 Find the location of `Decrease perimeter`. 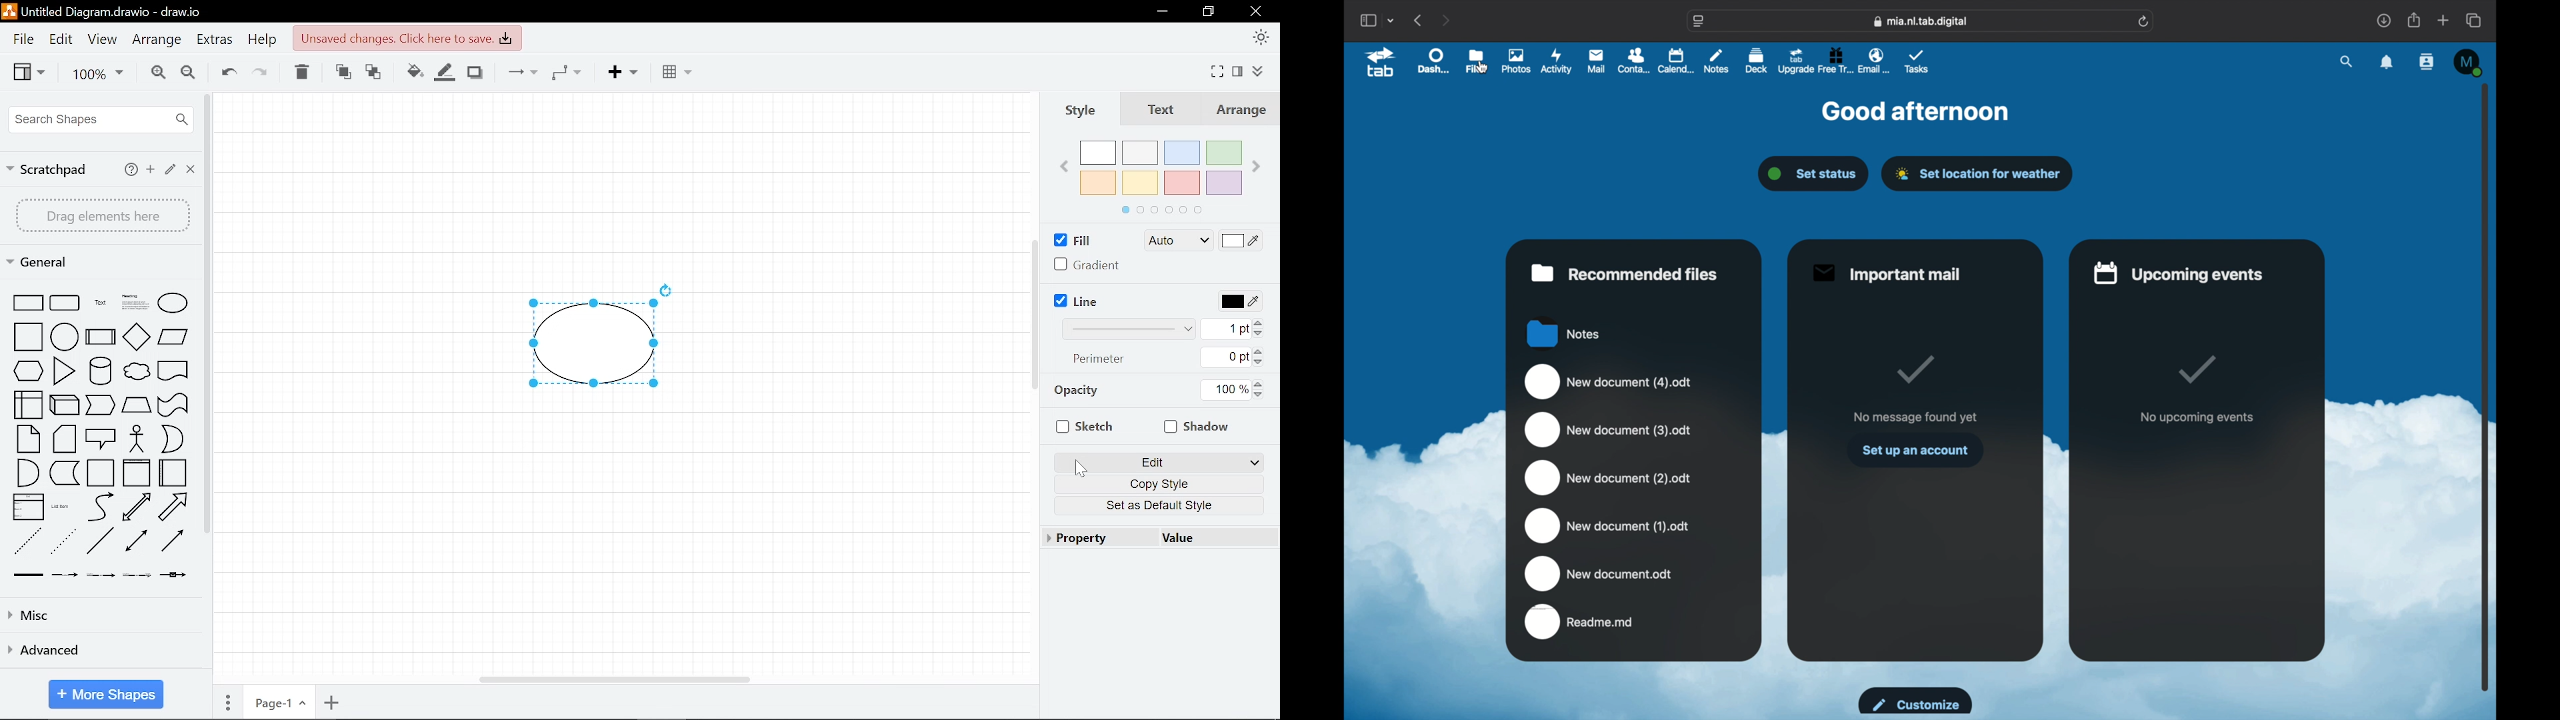

Decrease perimeter is located at coordinates (1260, 363).